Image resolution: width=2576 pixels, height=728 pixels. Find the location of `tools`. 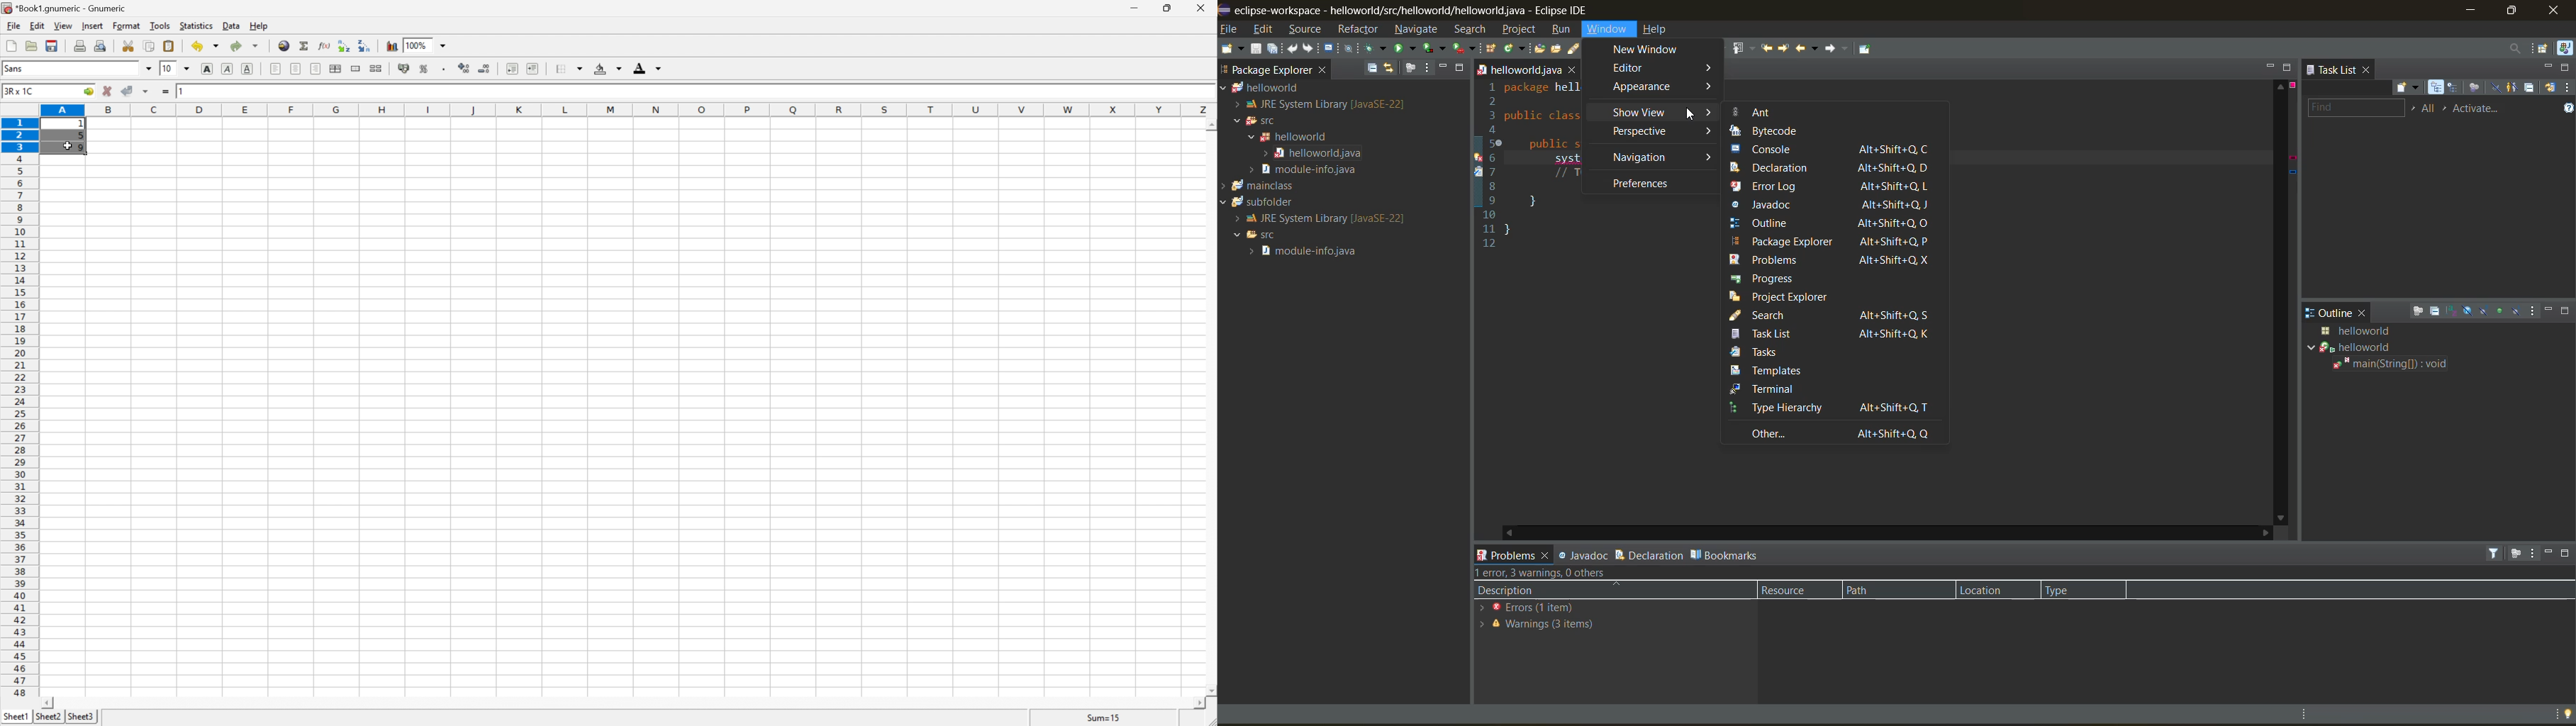

tools is located at coordinates (161, 25).